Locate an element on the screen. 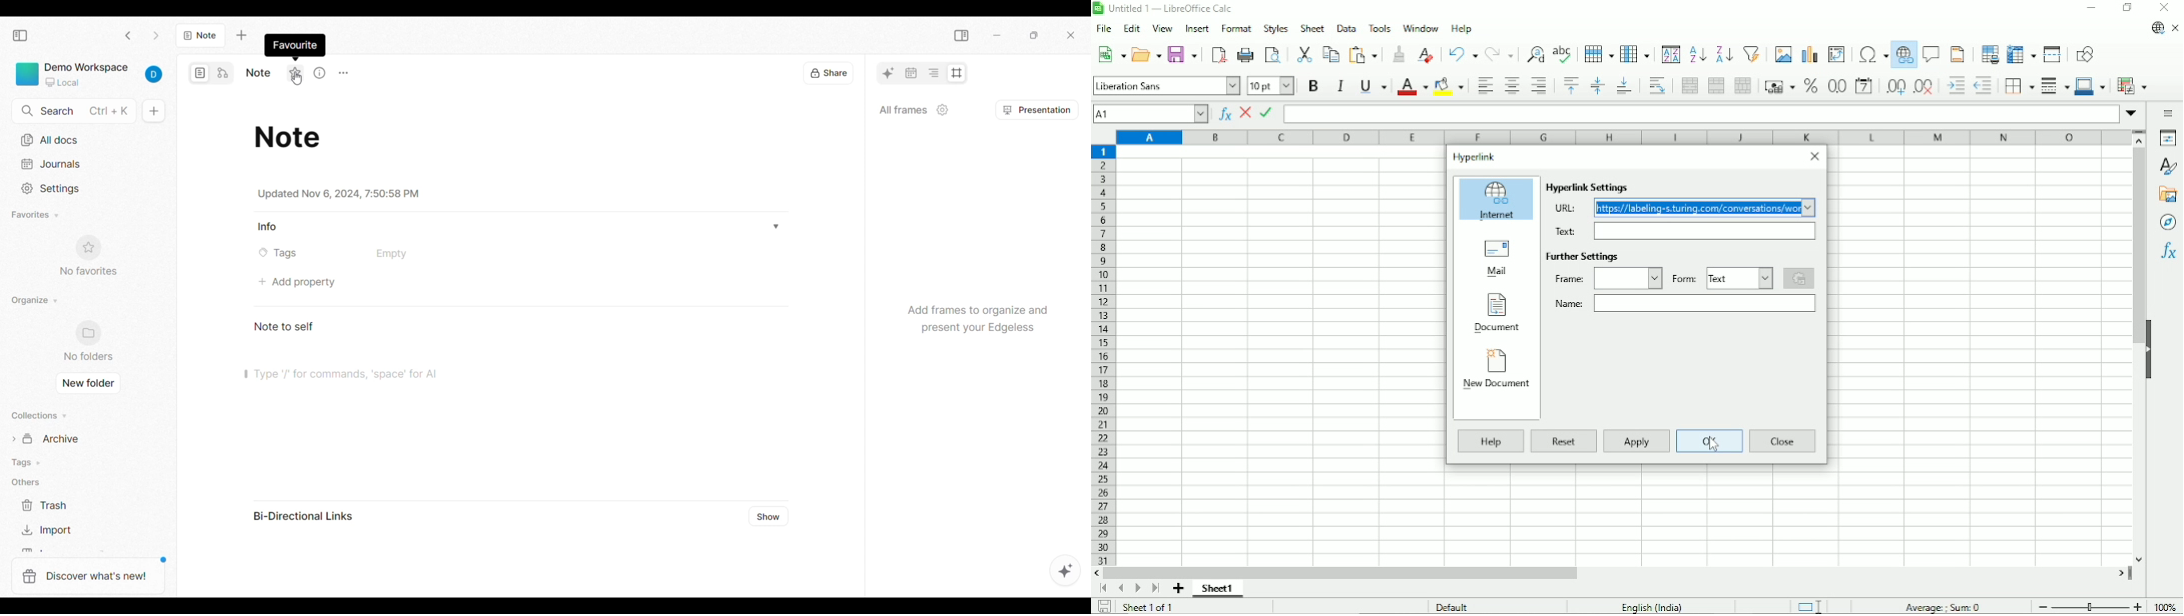 The height and width of the screenshot is (616, 2184). Format is located at coordinates (1236, 29).